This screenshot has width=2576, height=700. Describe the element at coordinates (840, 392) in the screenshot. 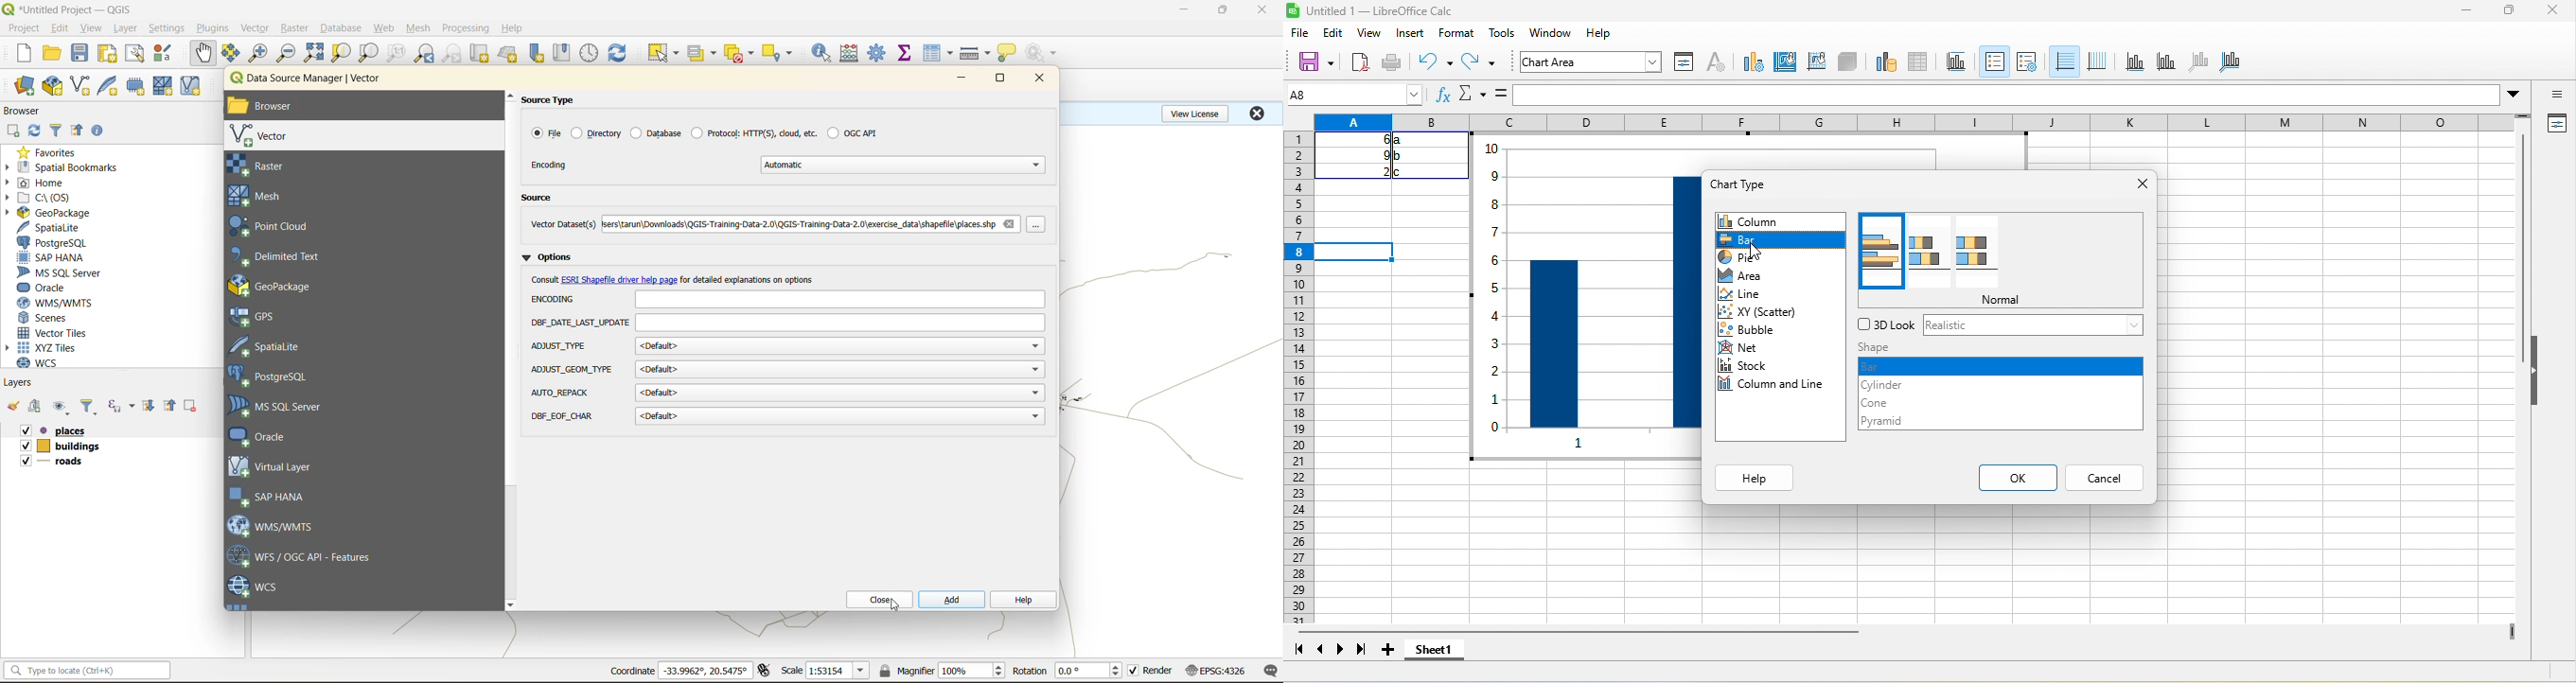

I see `auto repack` at that location.